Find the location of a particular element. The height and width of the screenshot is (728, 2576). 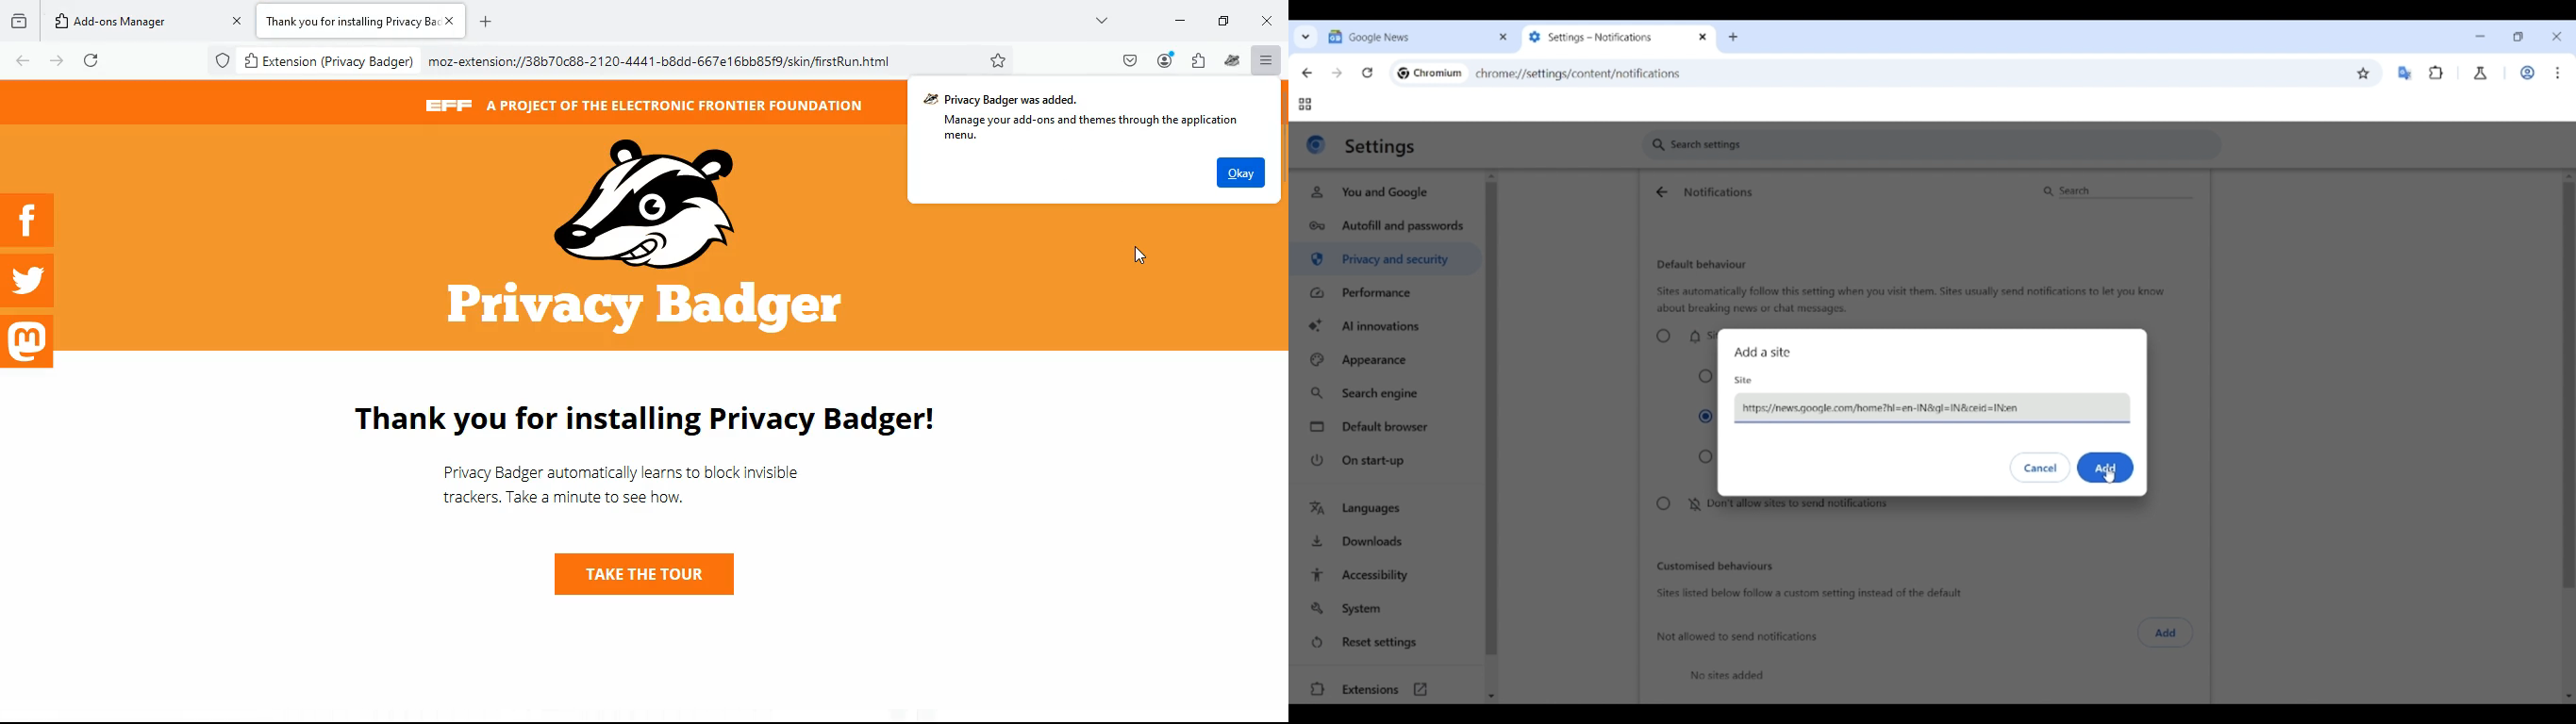

Privacy Badger automatically learns to block invisible
trackers. Take a minute to see how. is located at coordinates (623, 486).